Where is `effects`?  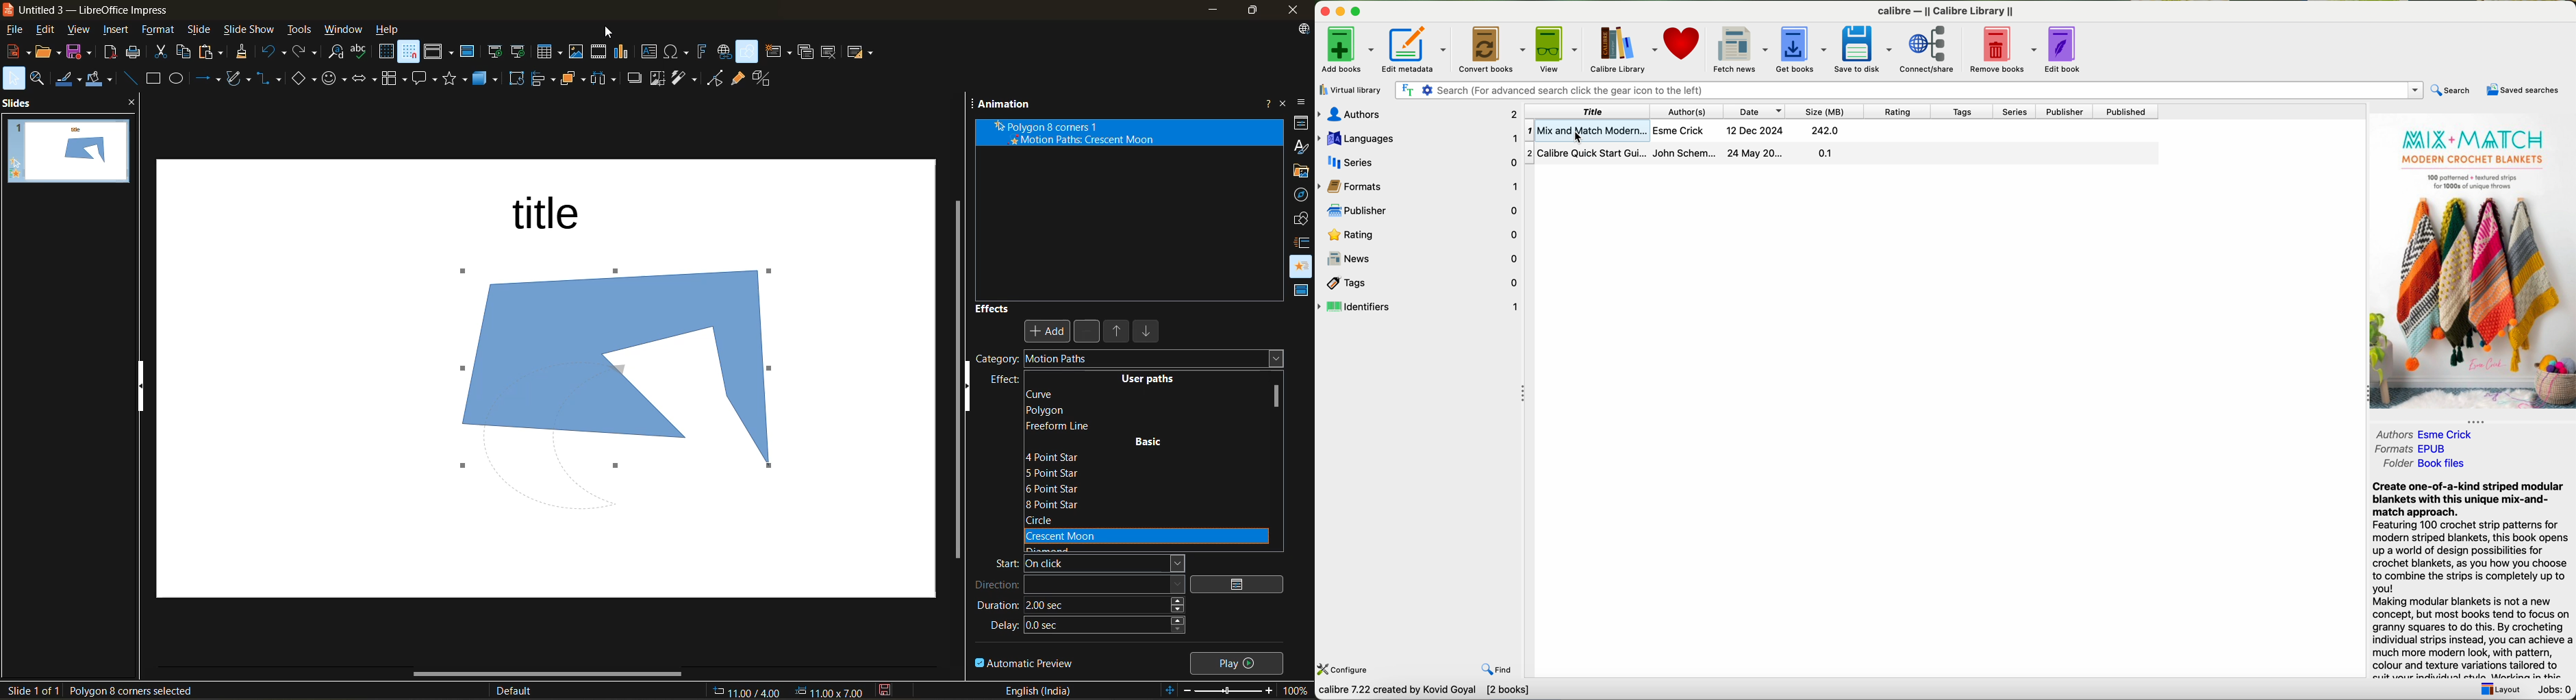 effects is located at coordinates (998, 308).